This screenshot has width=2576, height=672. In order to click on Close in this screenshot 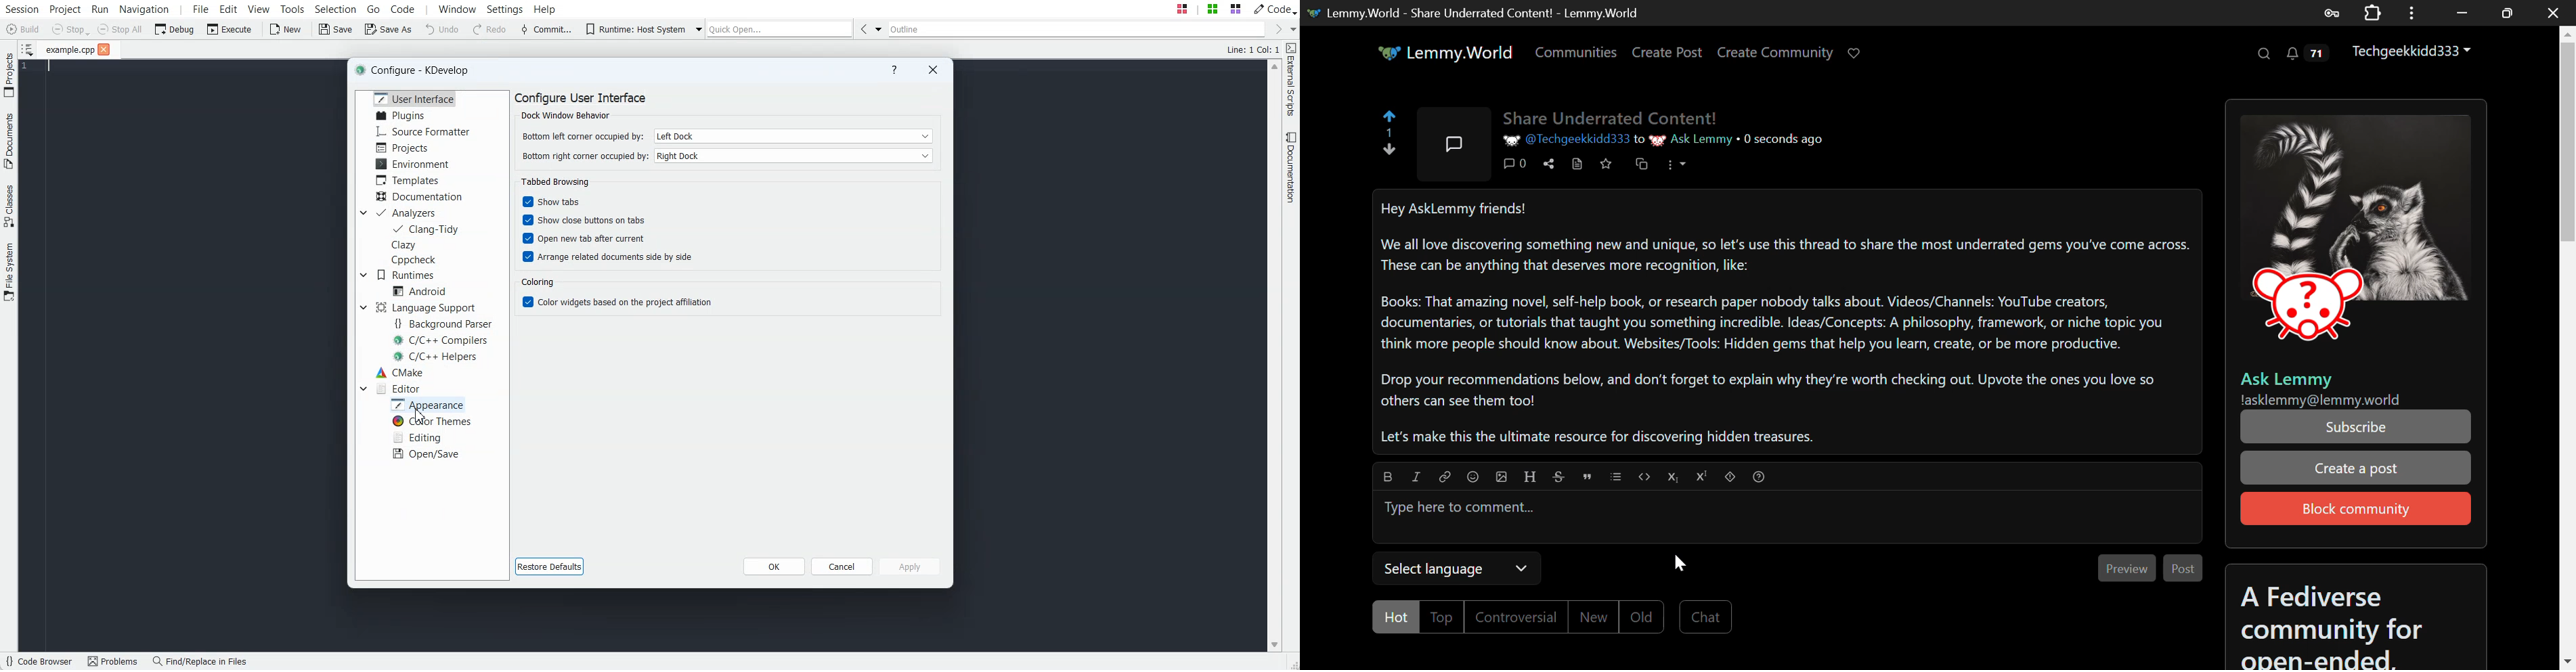, I will do `click(931, 70)`.